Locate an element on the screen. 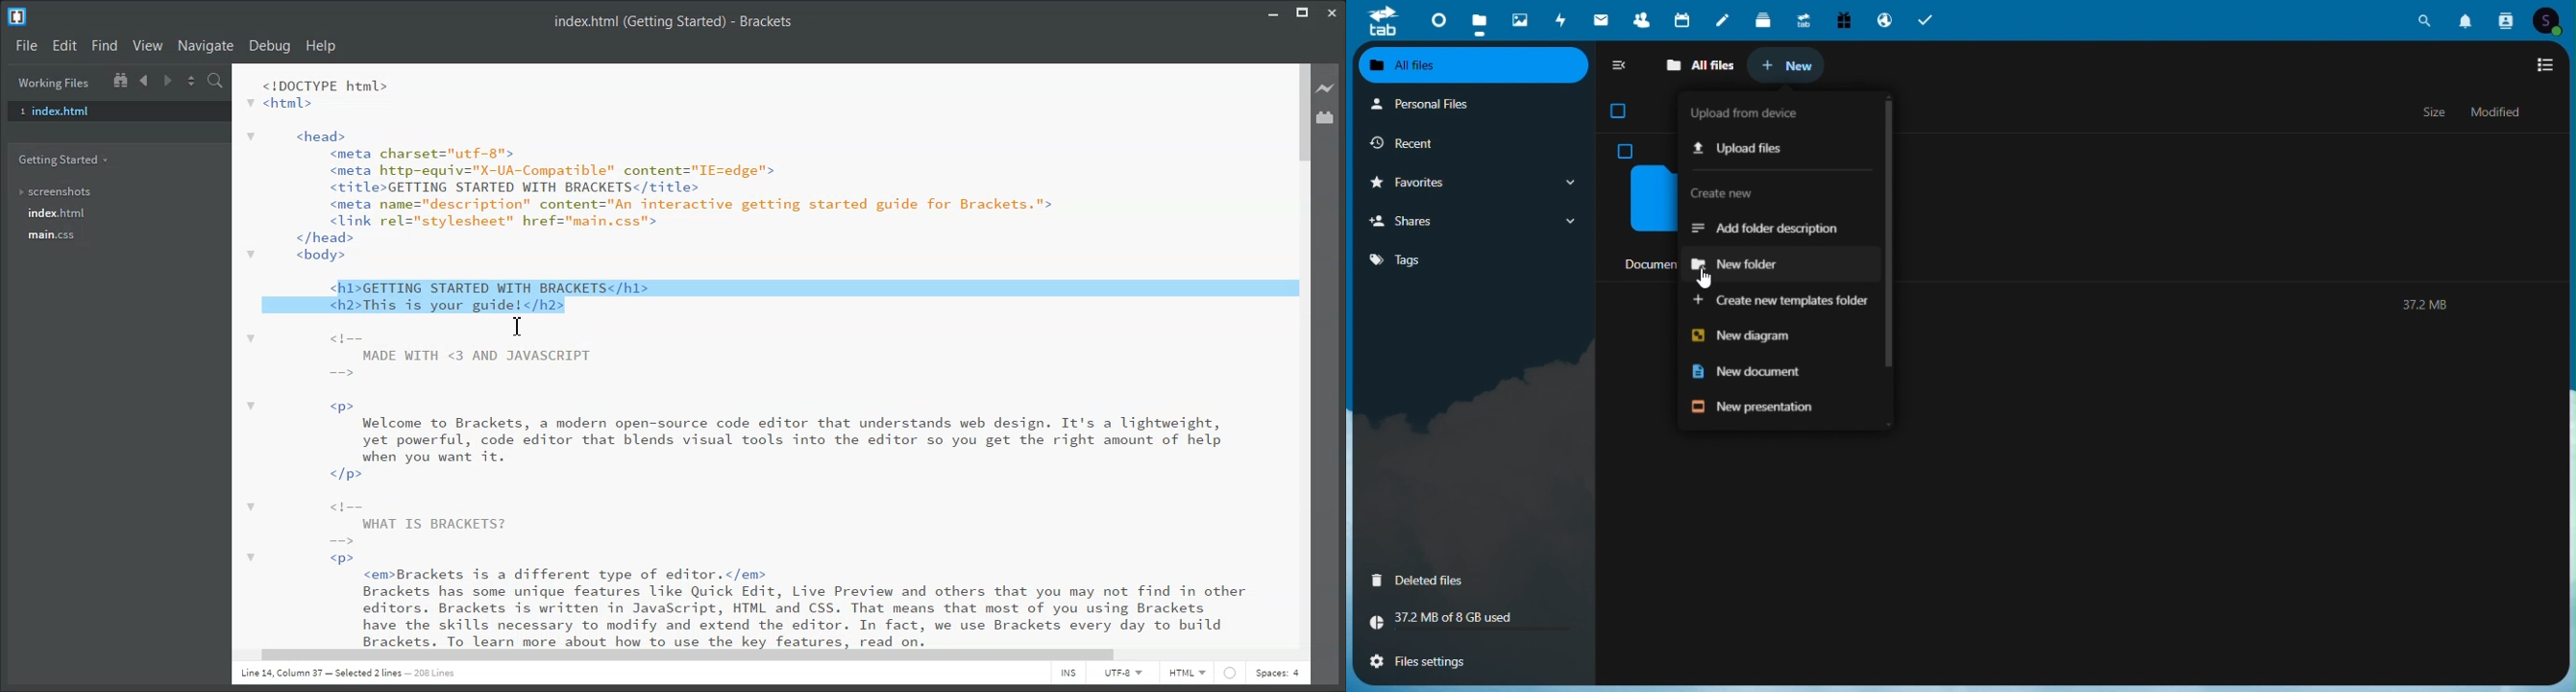 The height and width of the screenshot is (700, 2576). New presentation is located at coordinates (1751, 407).